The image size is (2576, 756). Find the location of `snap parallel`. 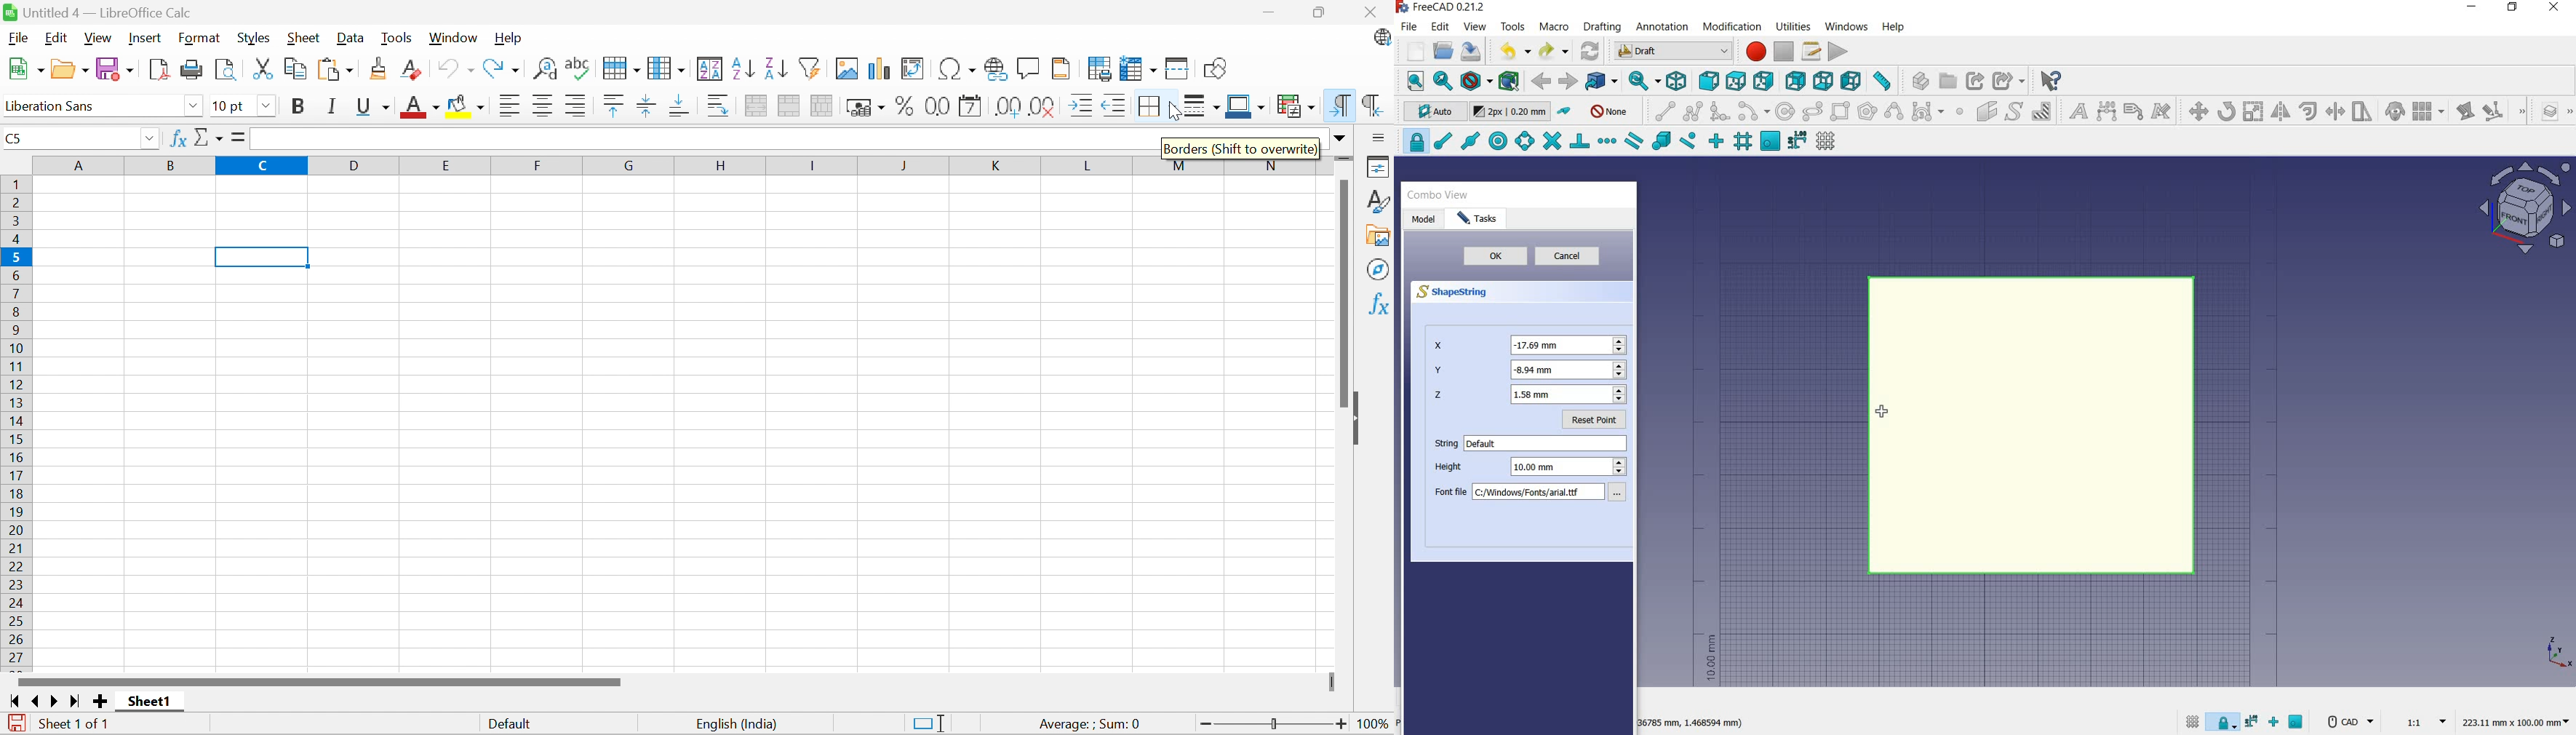

snap parallel is located at coordinates (1633, 142).